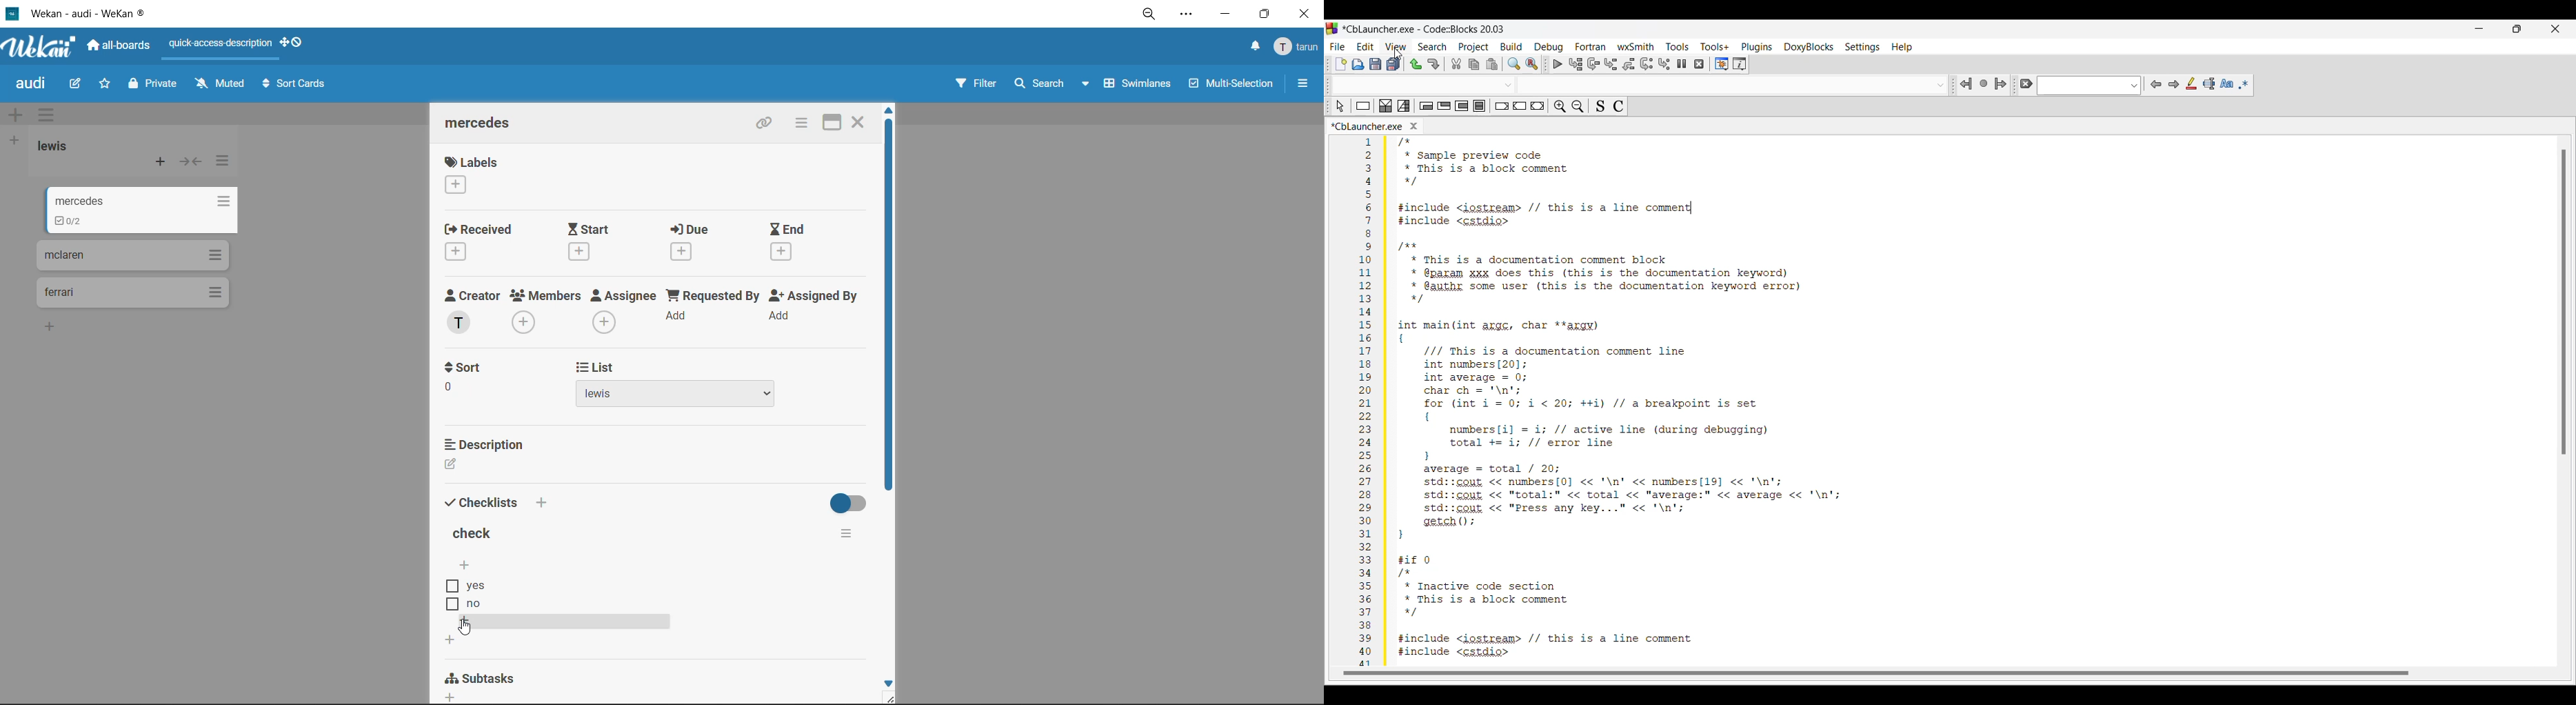 This screenshot has height=728, width=2576. What do you see at coordinates (1558, 64) in the screenshot?
I see `Debug/Continue` at bounding box center [1558, 64].